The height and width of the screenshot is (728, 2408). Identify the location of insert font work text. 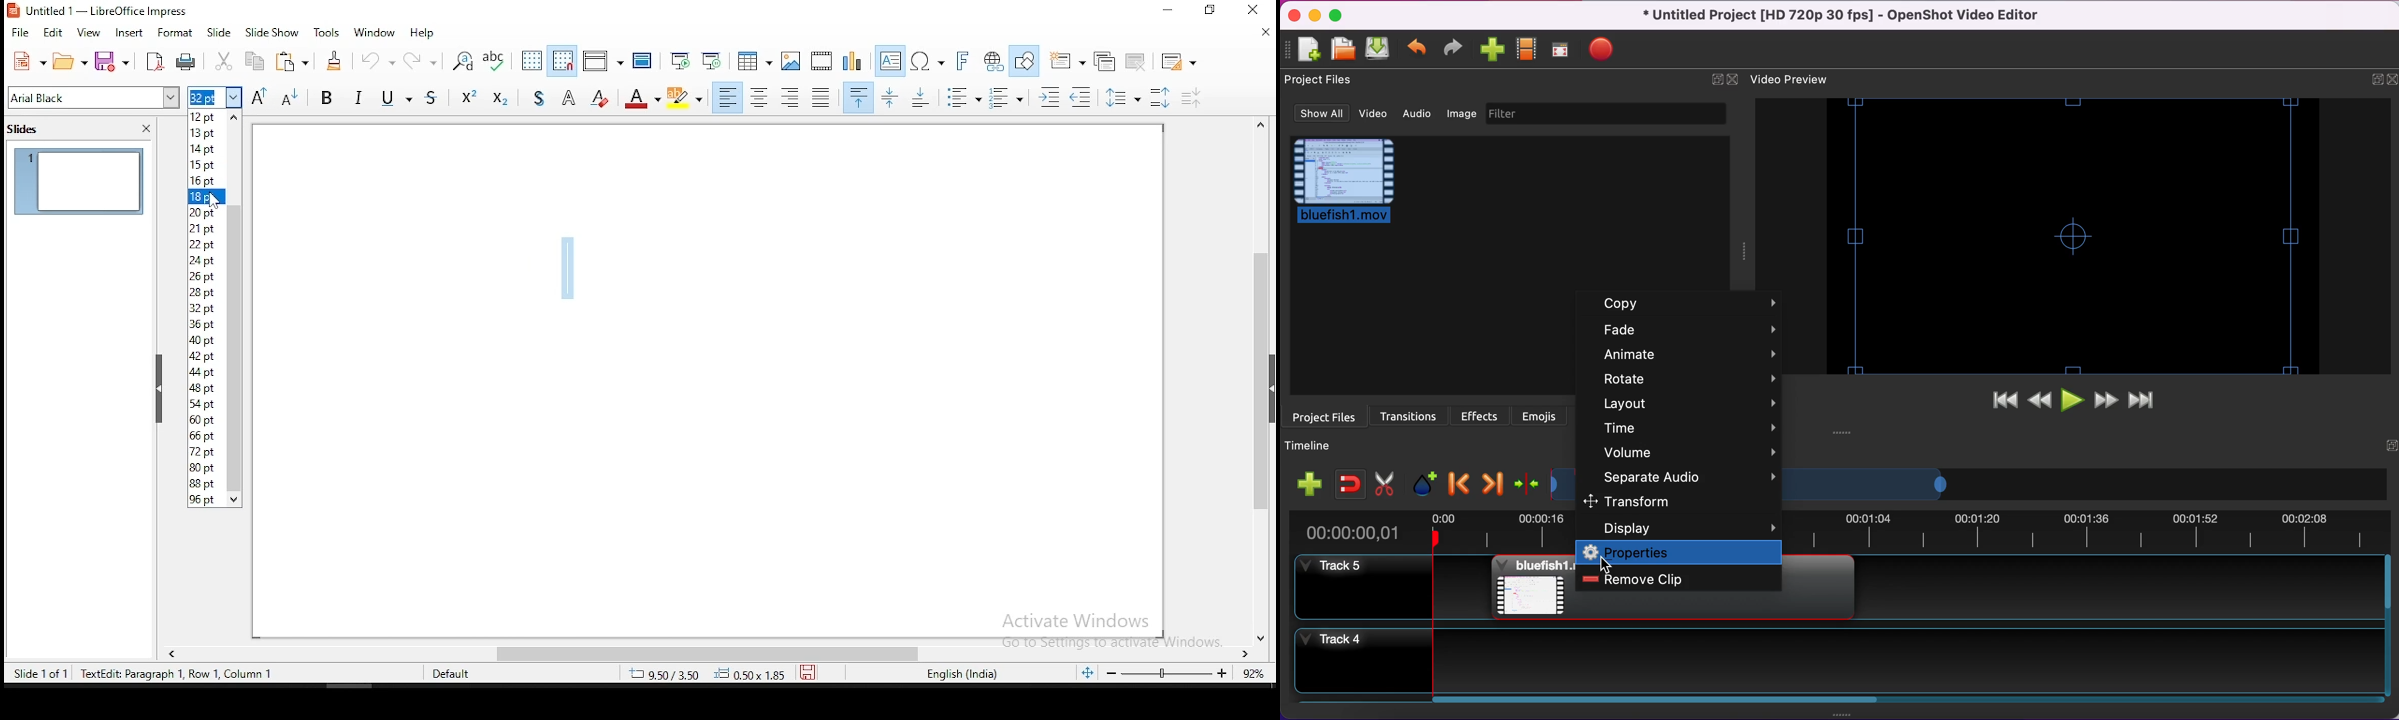
(963, 61).